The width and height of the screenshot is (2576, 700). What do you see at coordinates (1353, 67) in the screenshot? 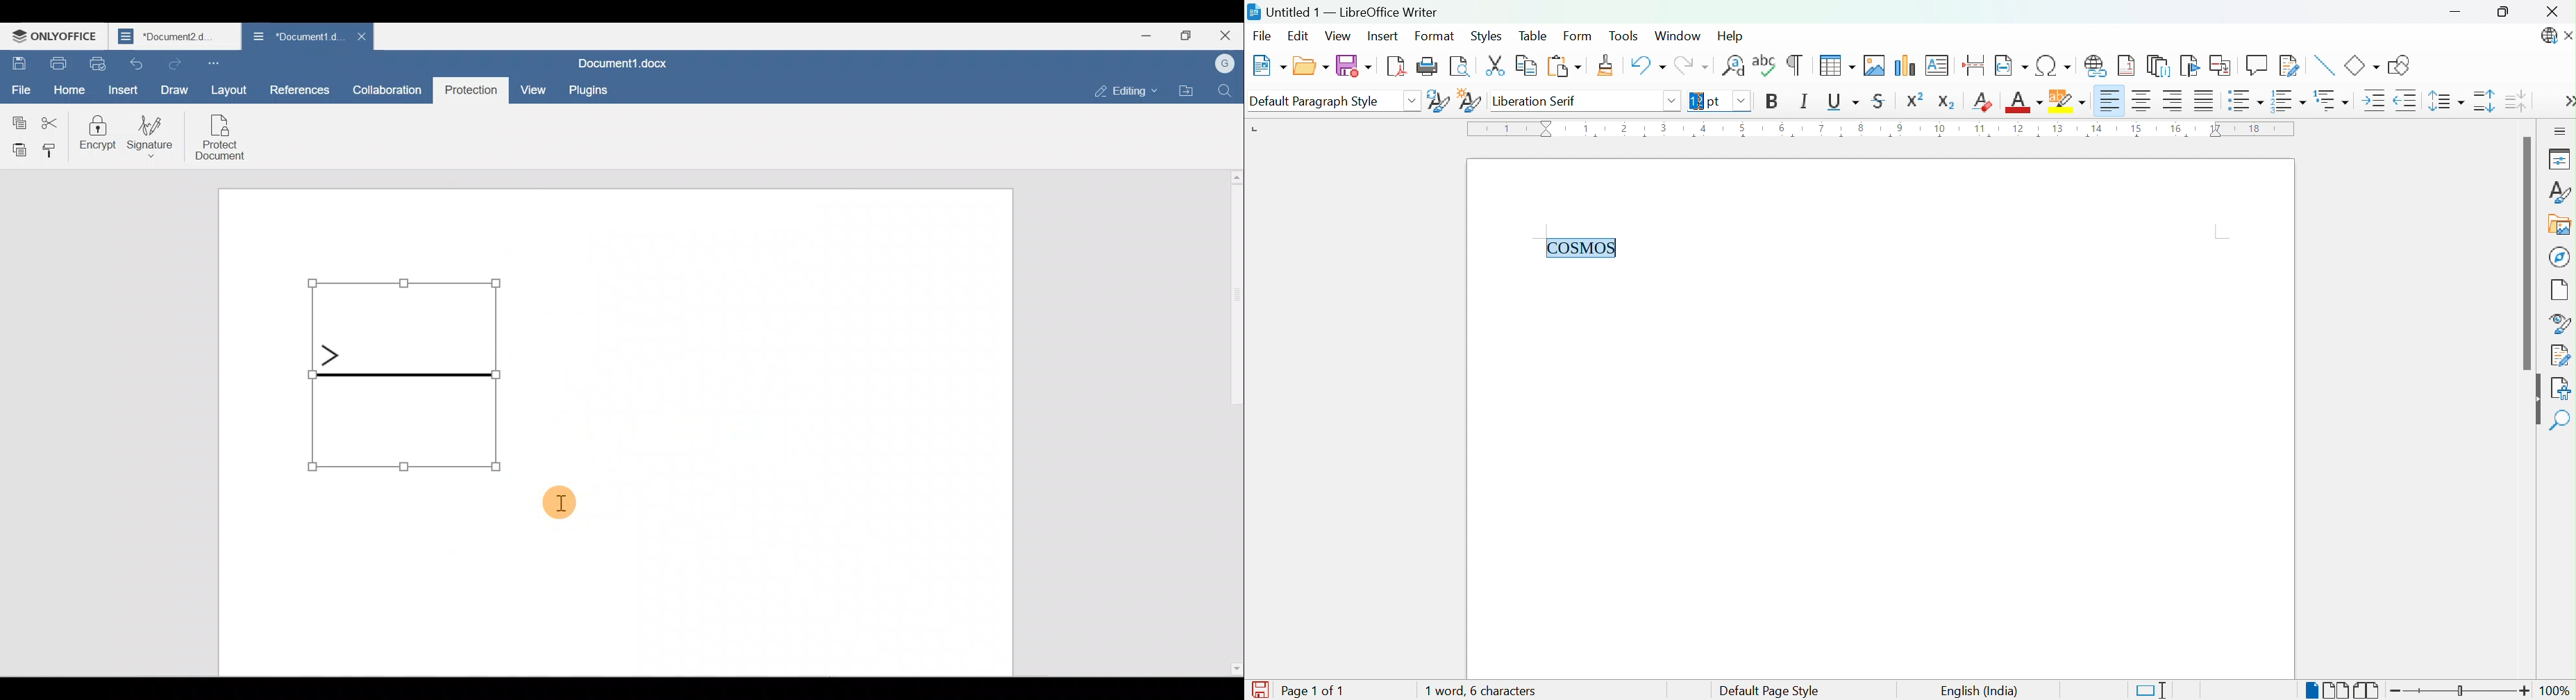
I see `Save` at bounding box center [1353, 67].